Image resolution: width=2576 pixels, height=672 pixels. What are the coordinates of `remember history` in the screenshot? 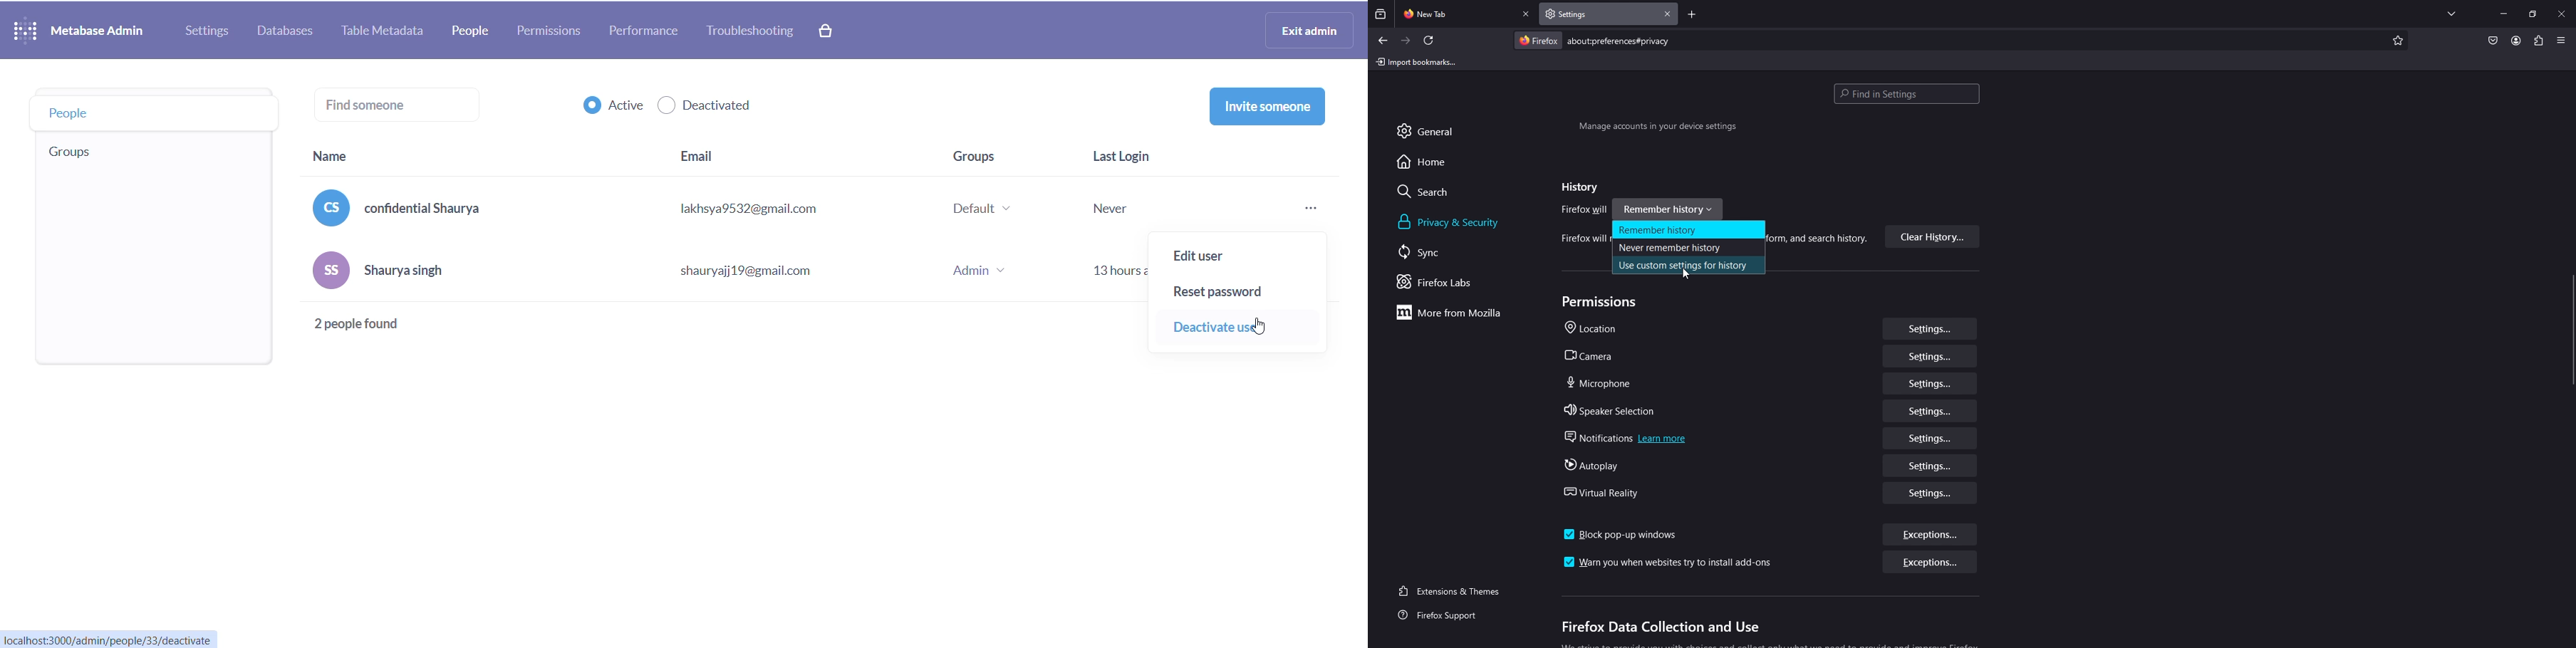 It's located at (1689, 230).